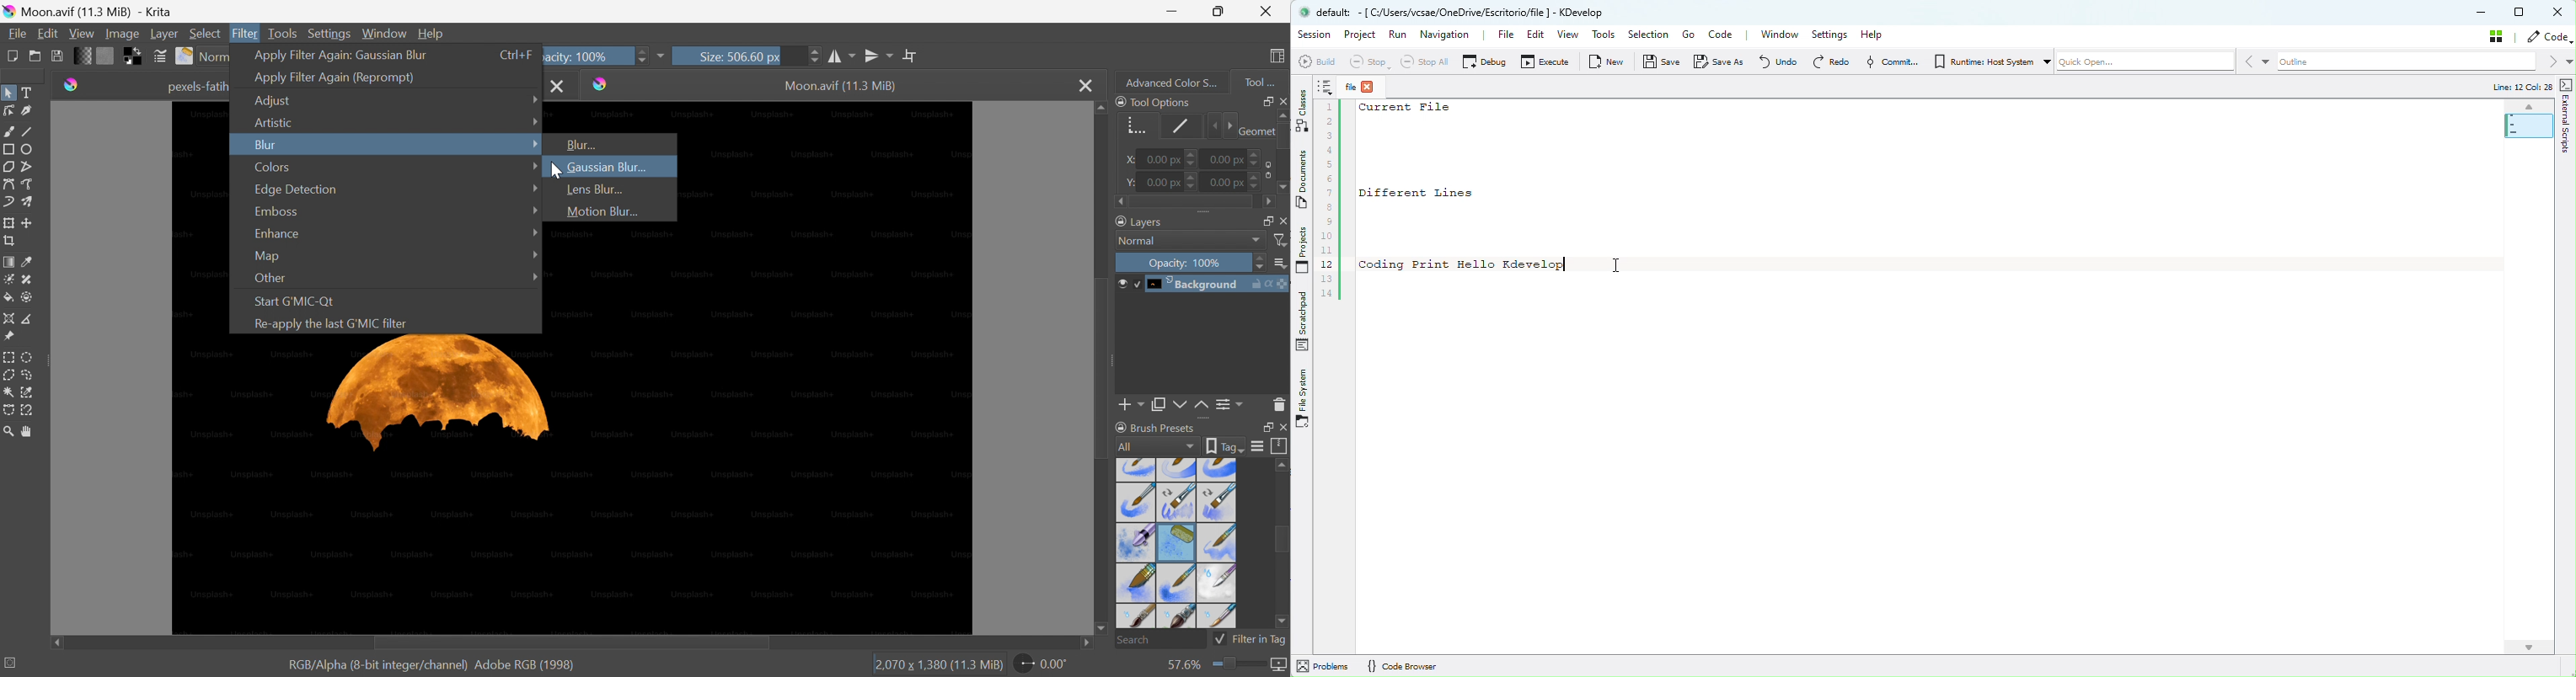 This screenshot has width=2576, height=700. I want to click on New, so click(1606, 64).